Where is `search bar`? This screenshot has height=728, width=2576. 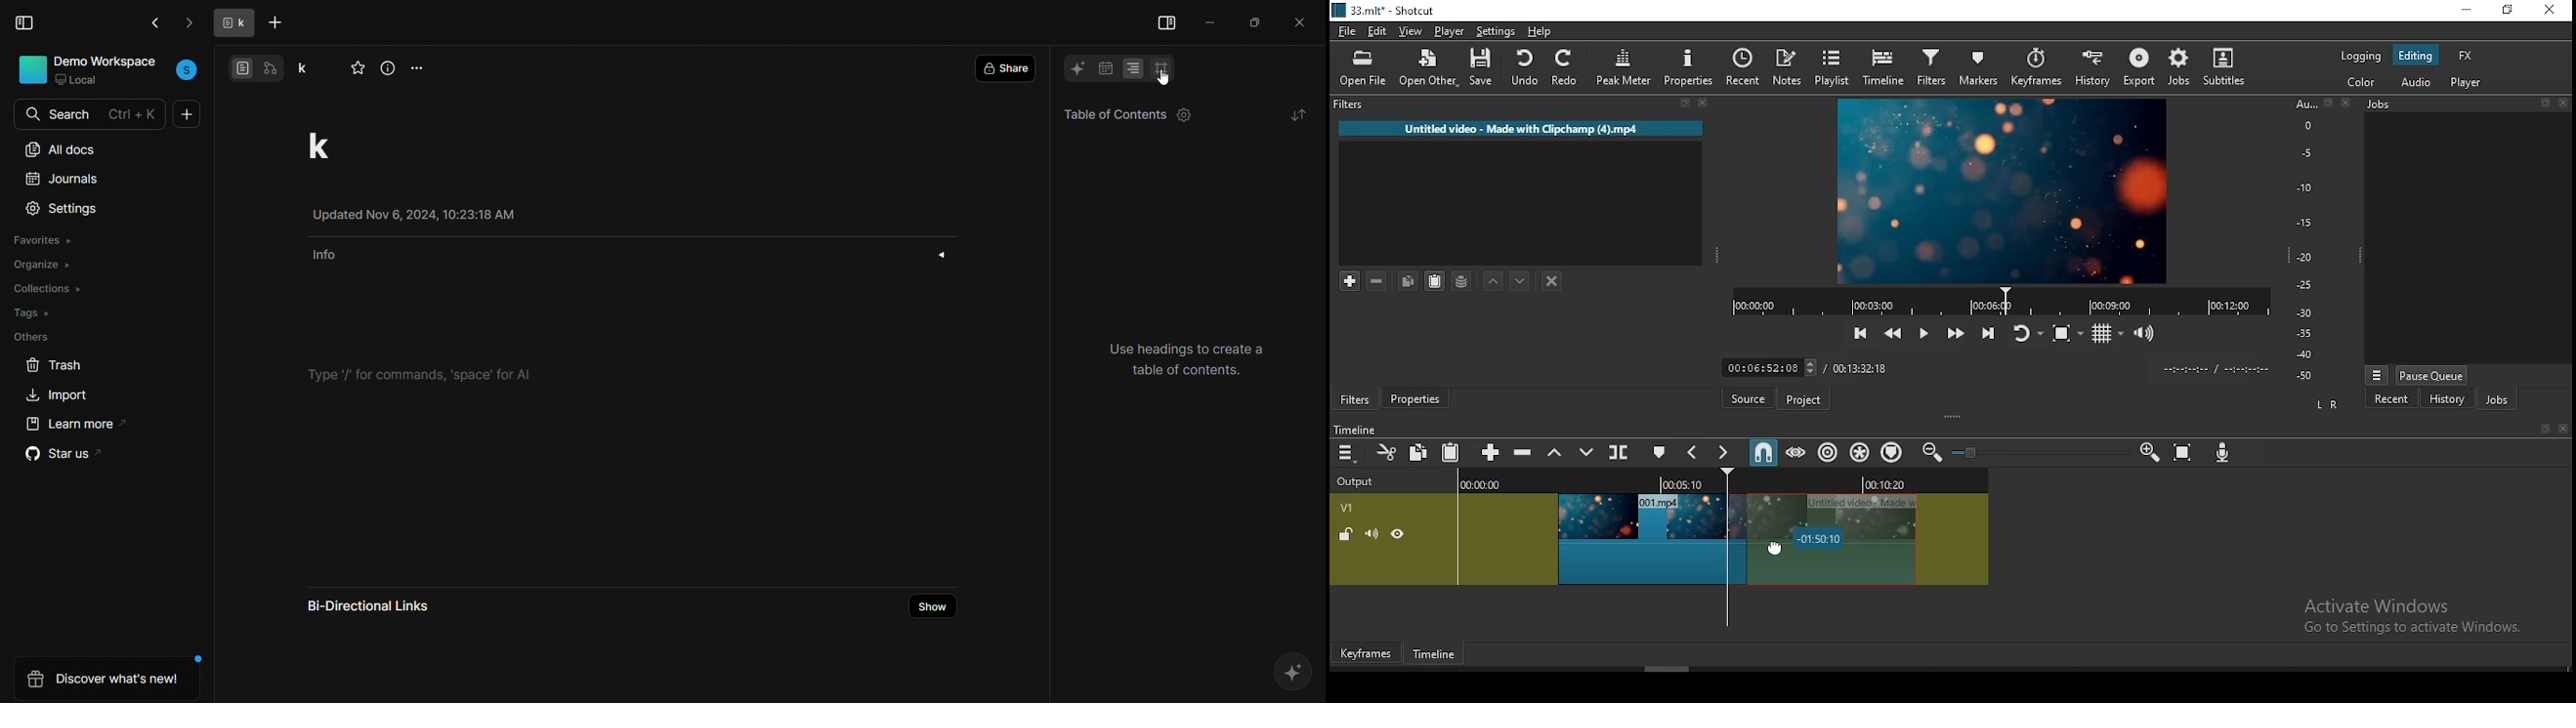 search bar is located at coordinates (101, 111).